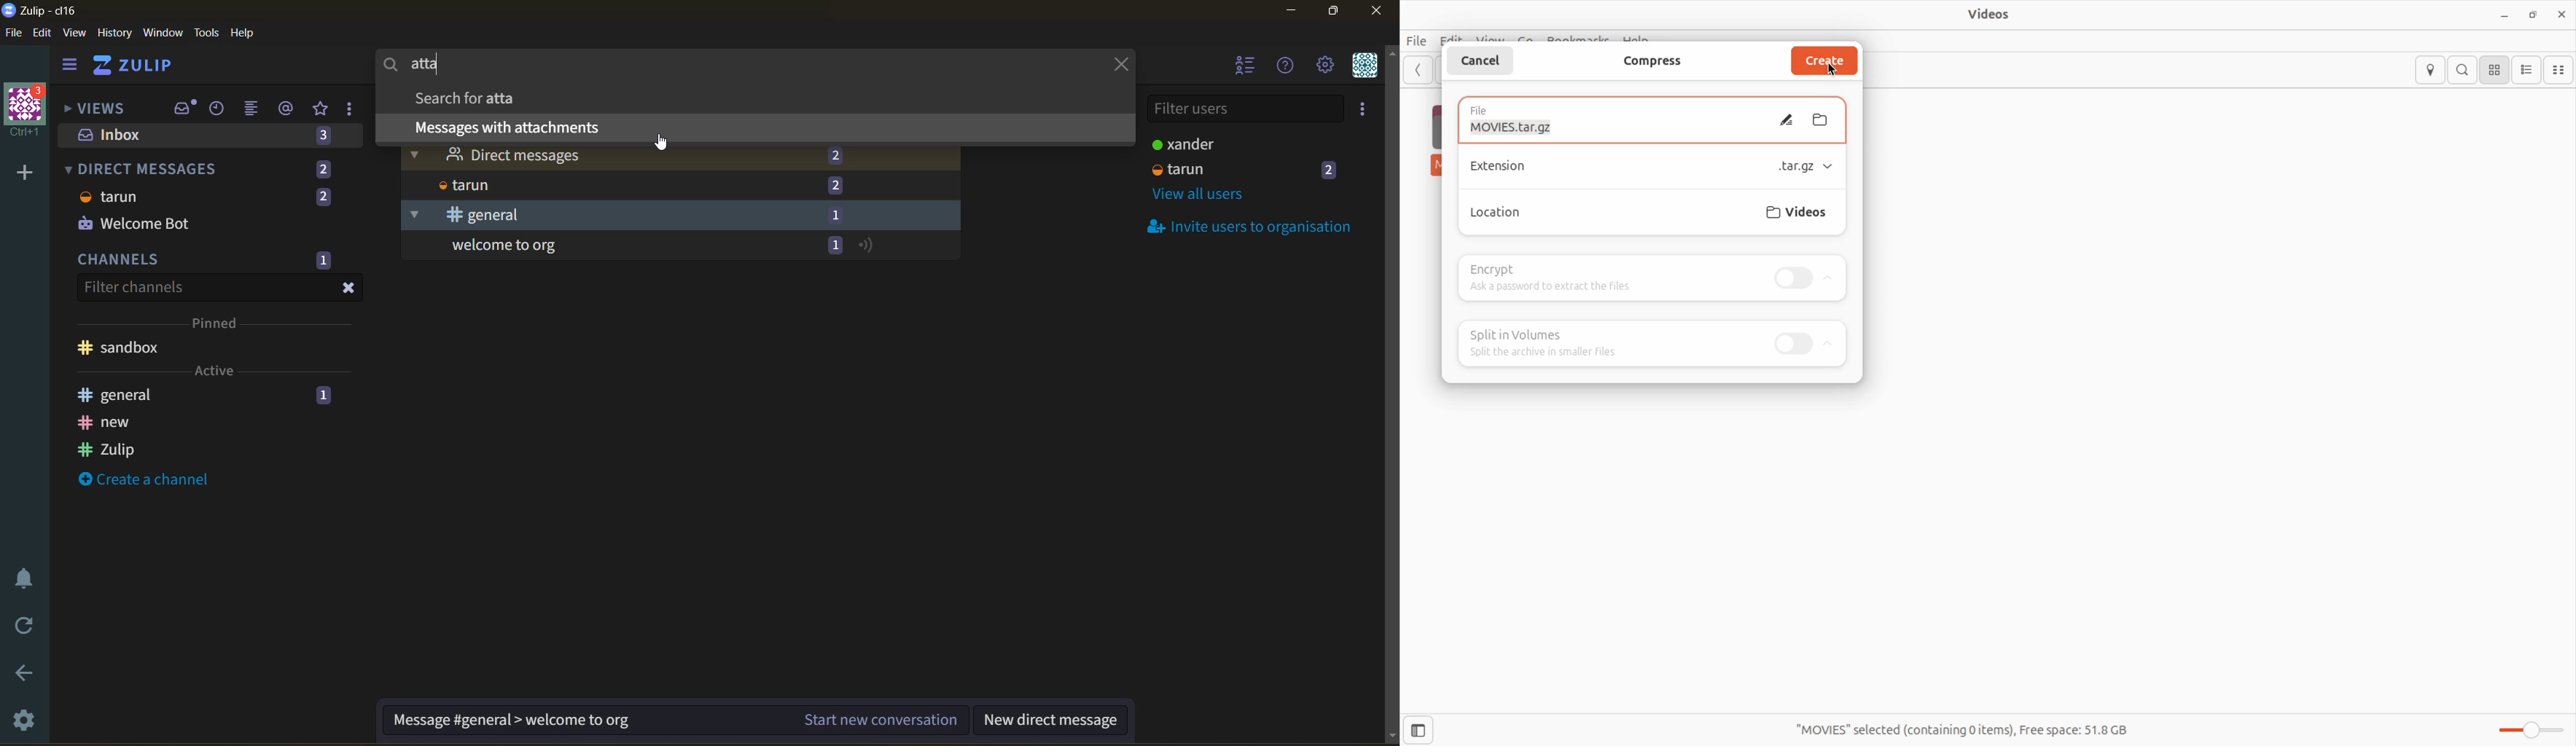 This screenshot has width=2576, height=756. Describe the element at coordinates (28, 718) in the screenshot. I see `settings` at that location.